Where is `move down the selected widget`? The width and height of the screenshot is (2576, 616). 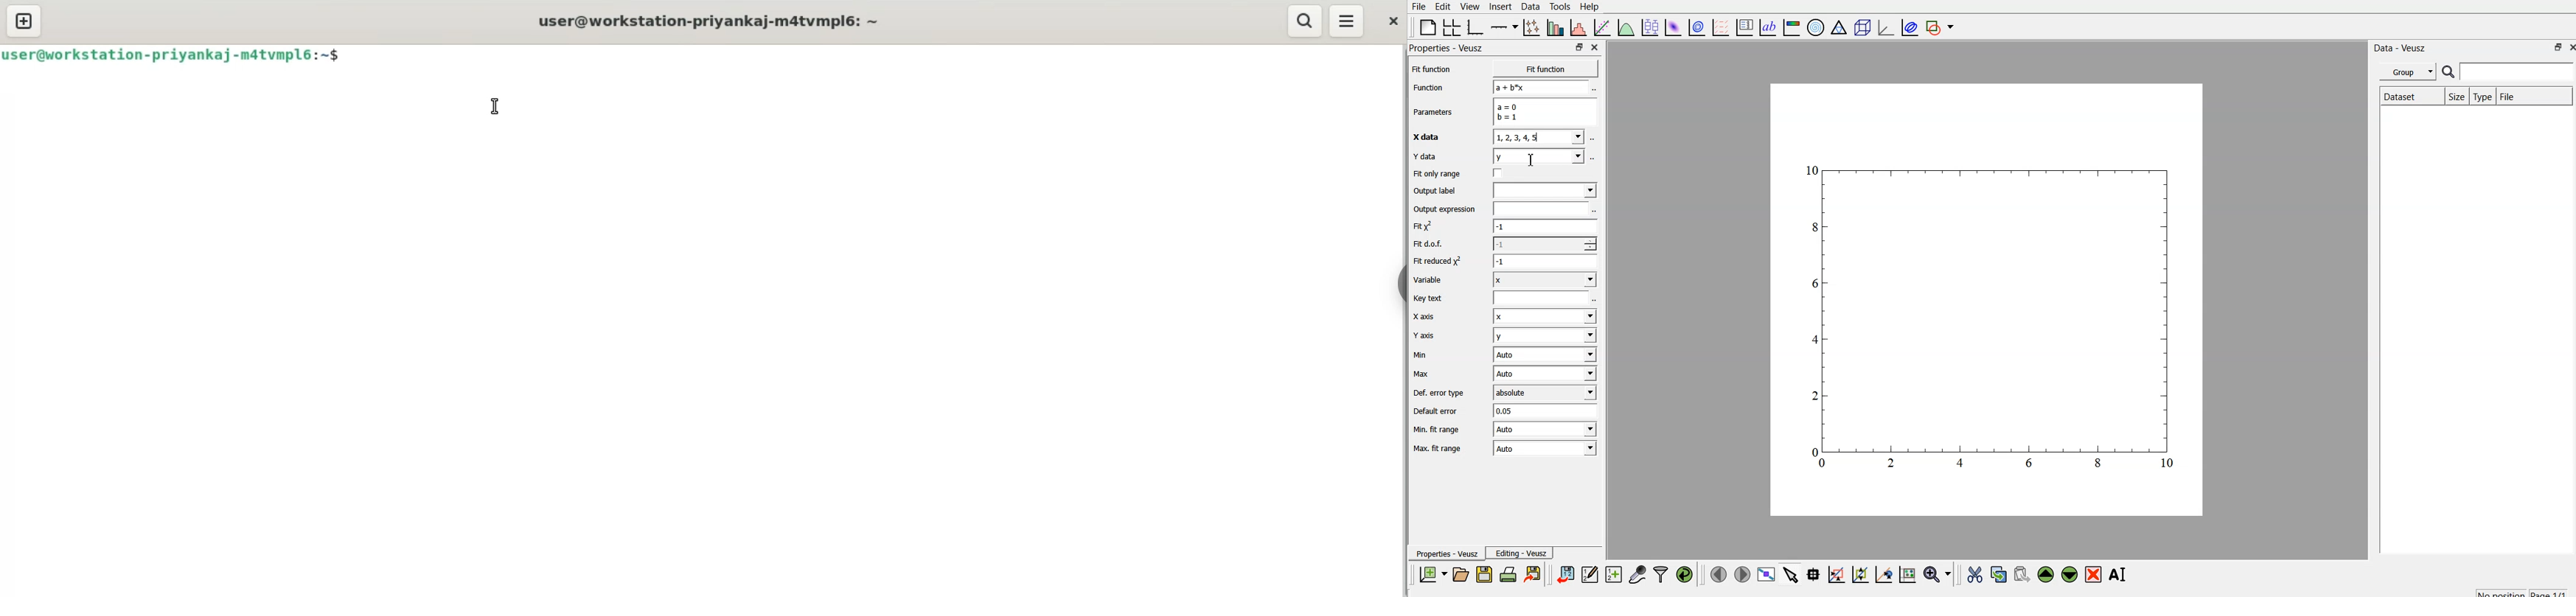
move down the selected widget is located at coordinates (2070, 574).